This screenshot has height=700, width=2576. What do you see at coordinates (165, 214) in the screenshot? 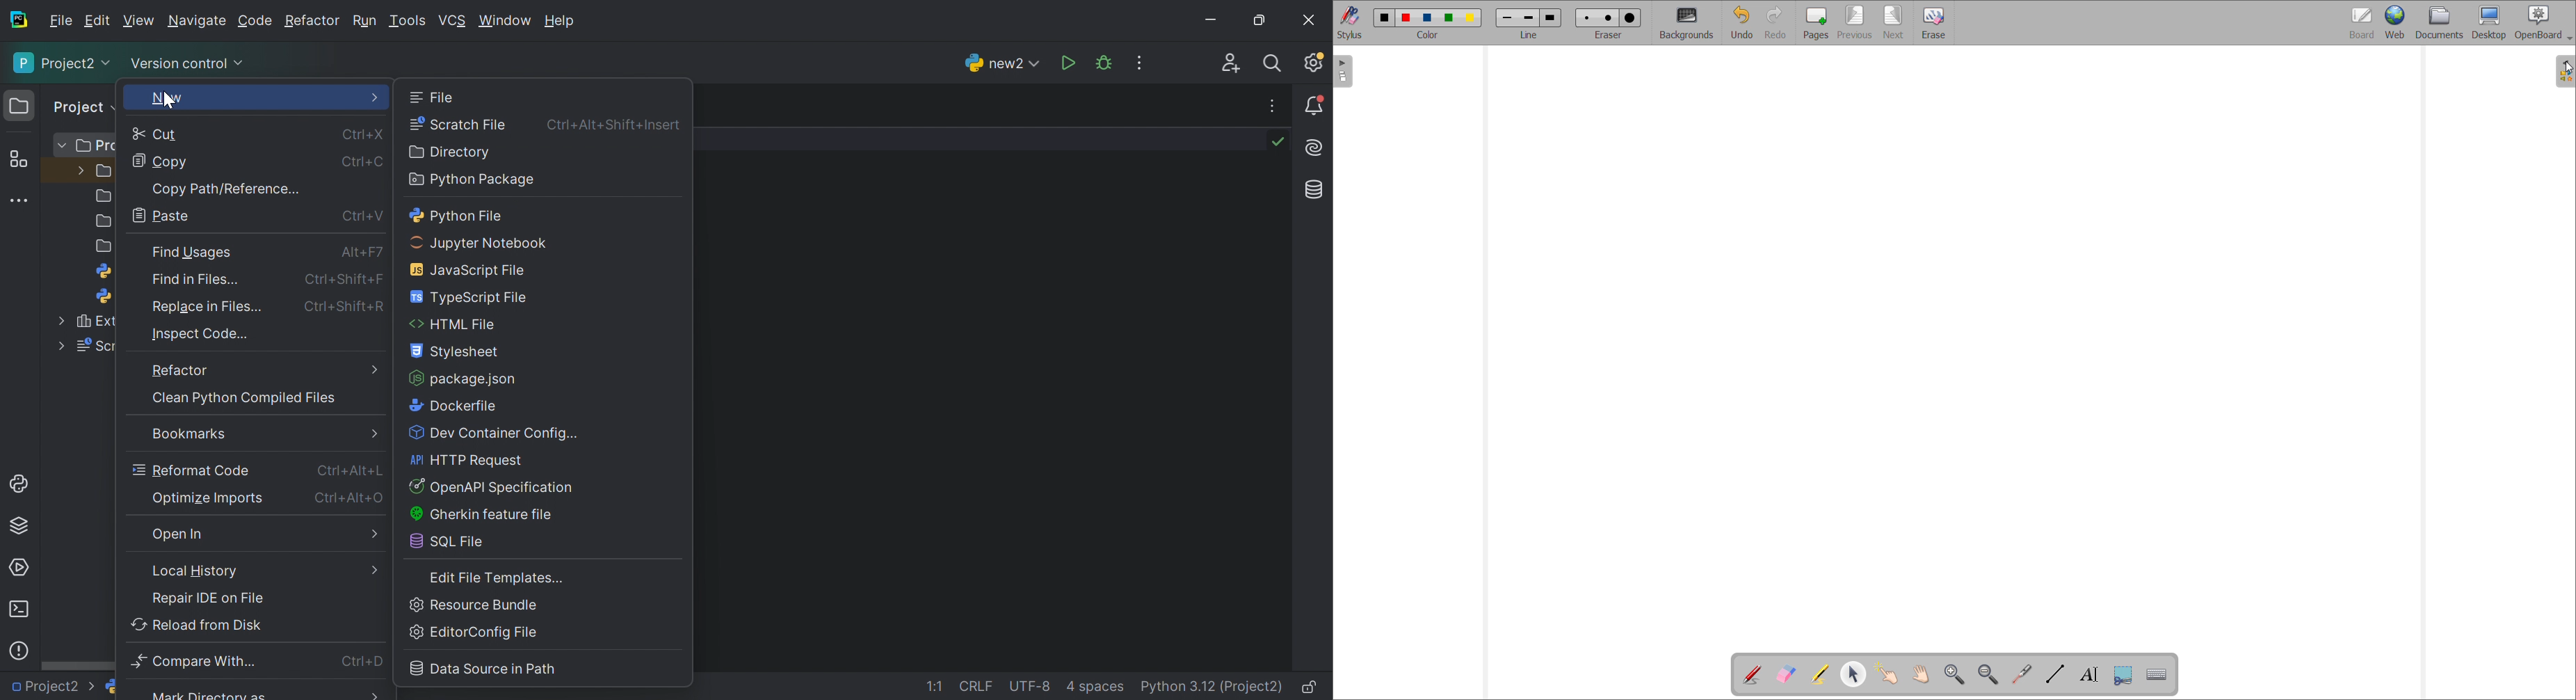
I see `Paste` at bounding box center [165, 214].